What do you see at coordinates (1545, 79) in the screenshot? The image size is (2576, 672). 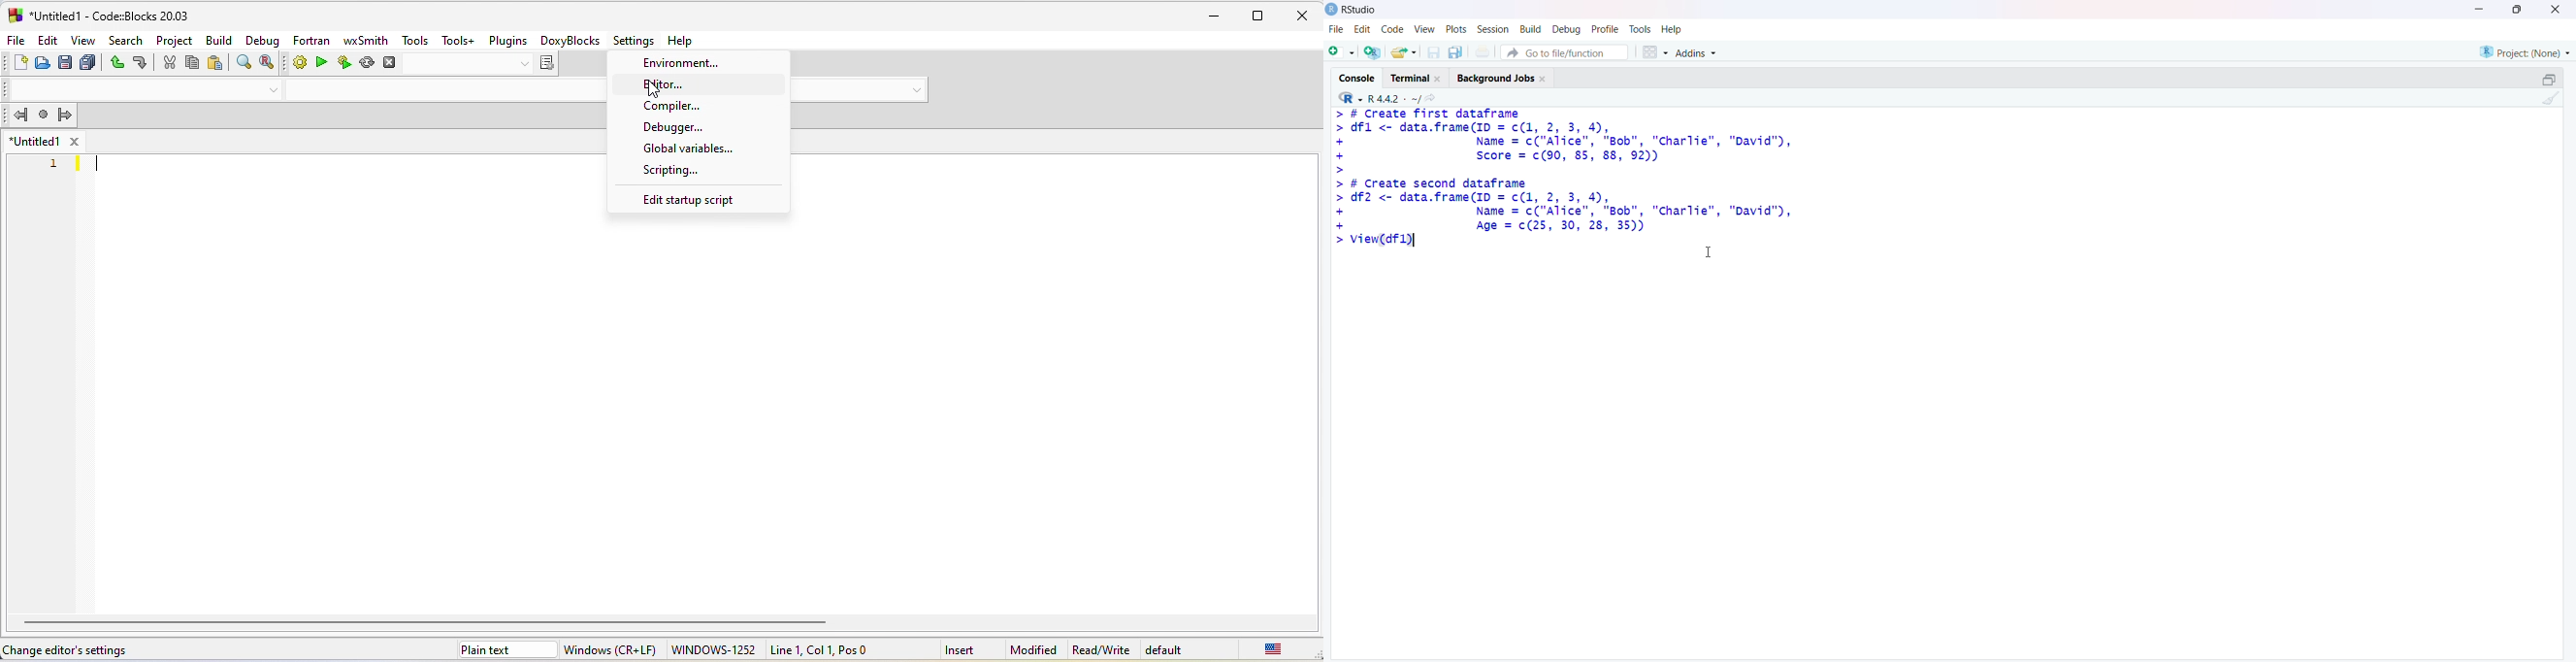 I see `close` at bounding box center [1545, 79].